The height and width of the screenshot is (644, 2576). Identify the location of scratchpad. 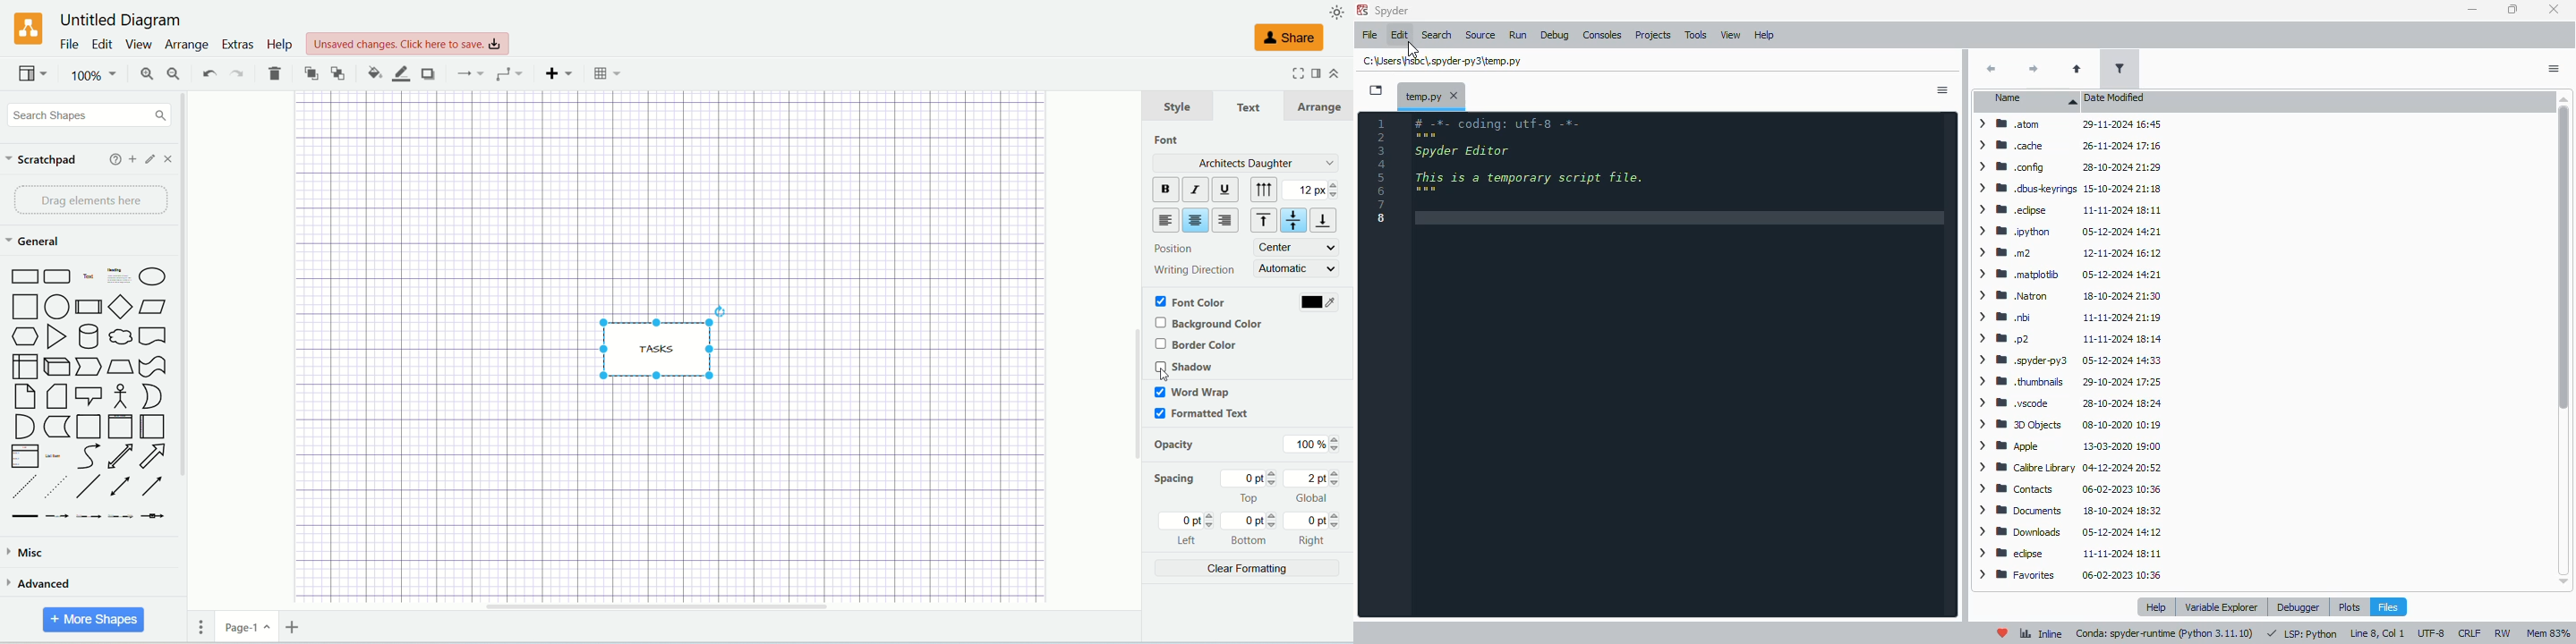
(43, 161).